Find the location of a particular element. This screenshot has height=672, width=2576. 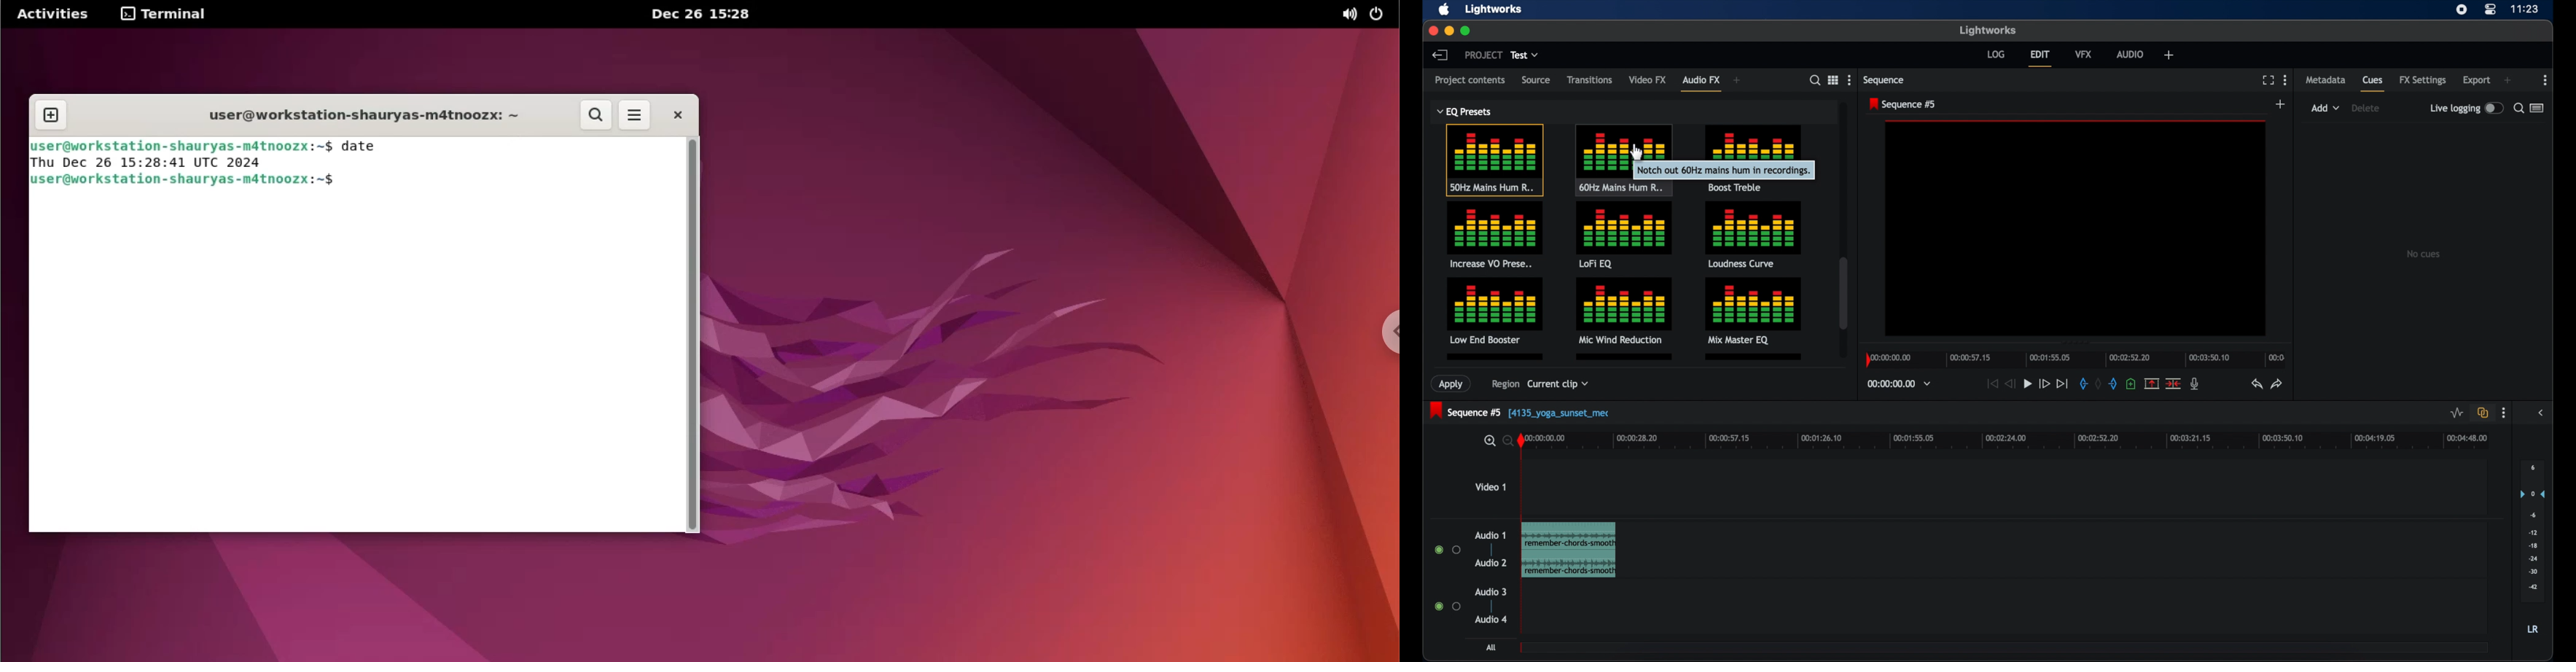

cues is located at coordinates (2373, 83).